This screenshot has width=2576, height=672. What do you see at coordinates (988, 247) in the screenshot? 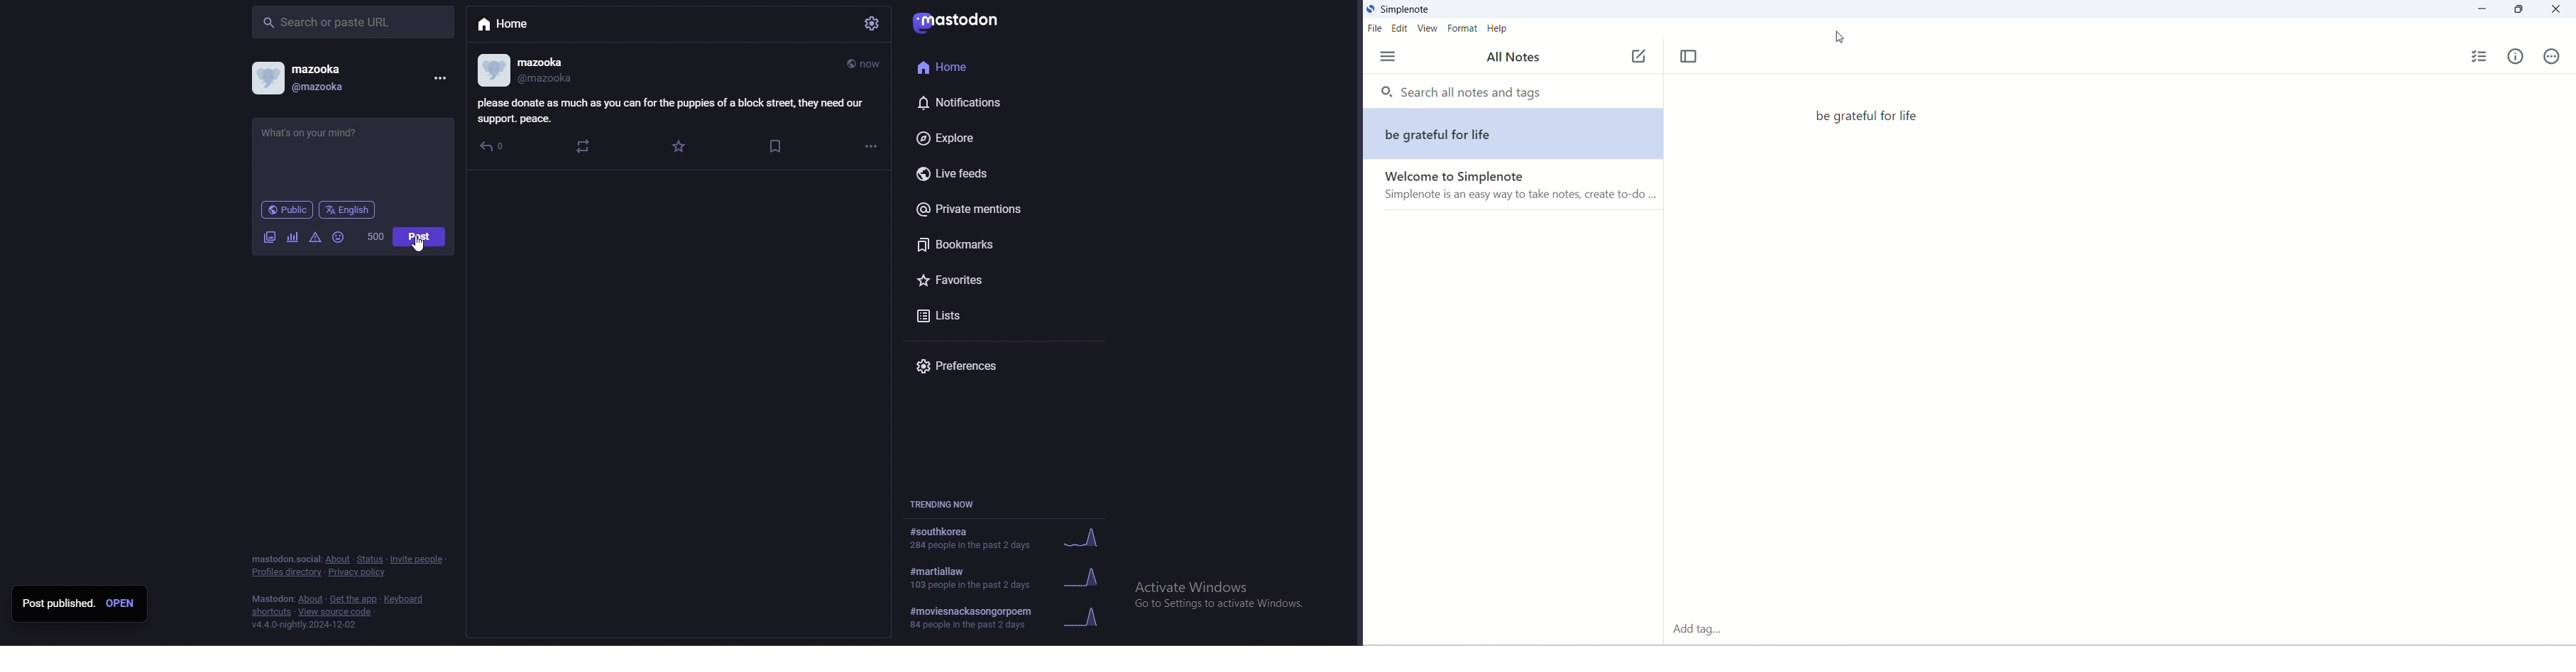
I see `bookmarks` at bounding box center [988, 247].